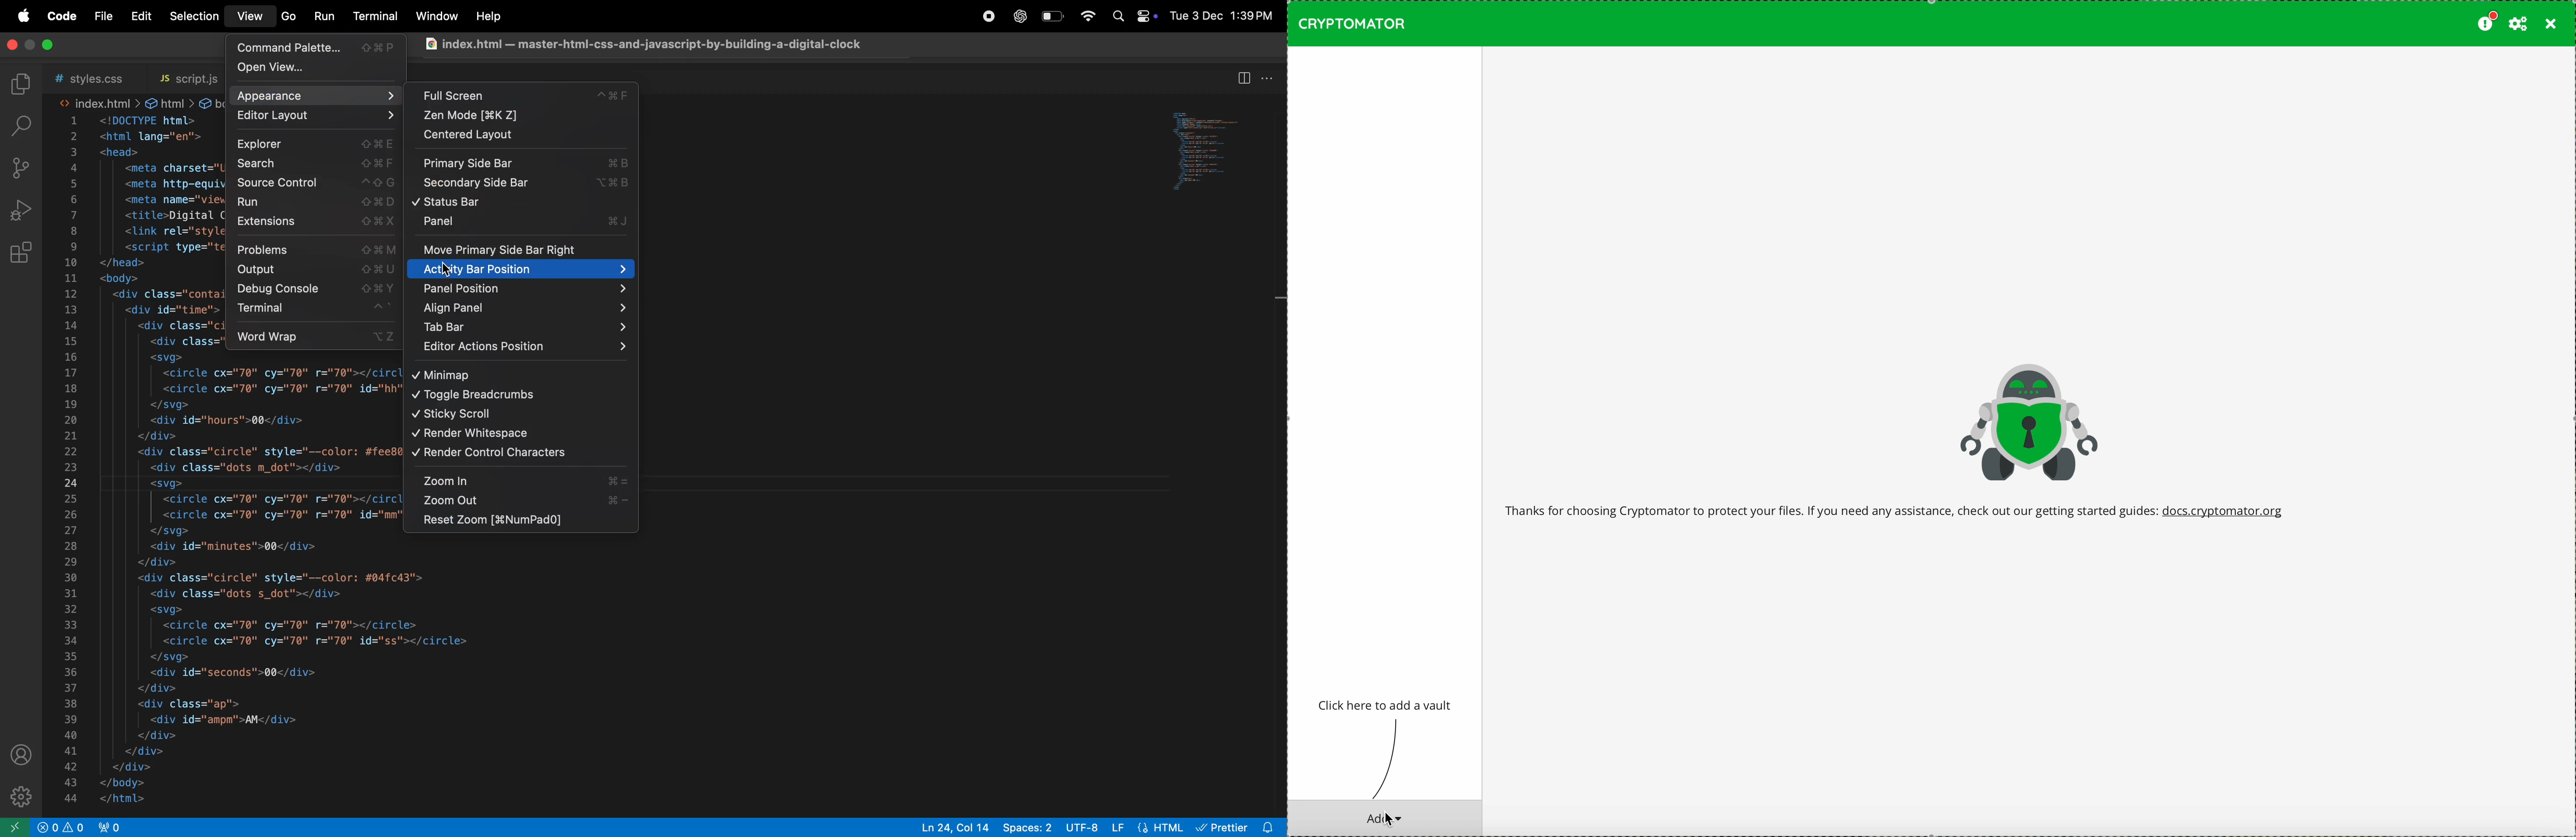 This screenshot has height=840, width=2576. Describe the element at coordinates (515, 521) in the screenshot. I see `reset zoom touch pad` at that location.